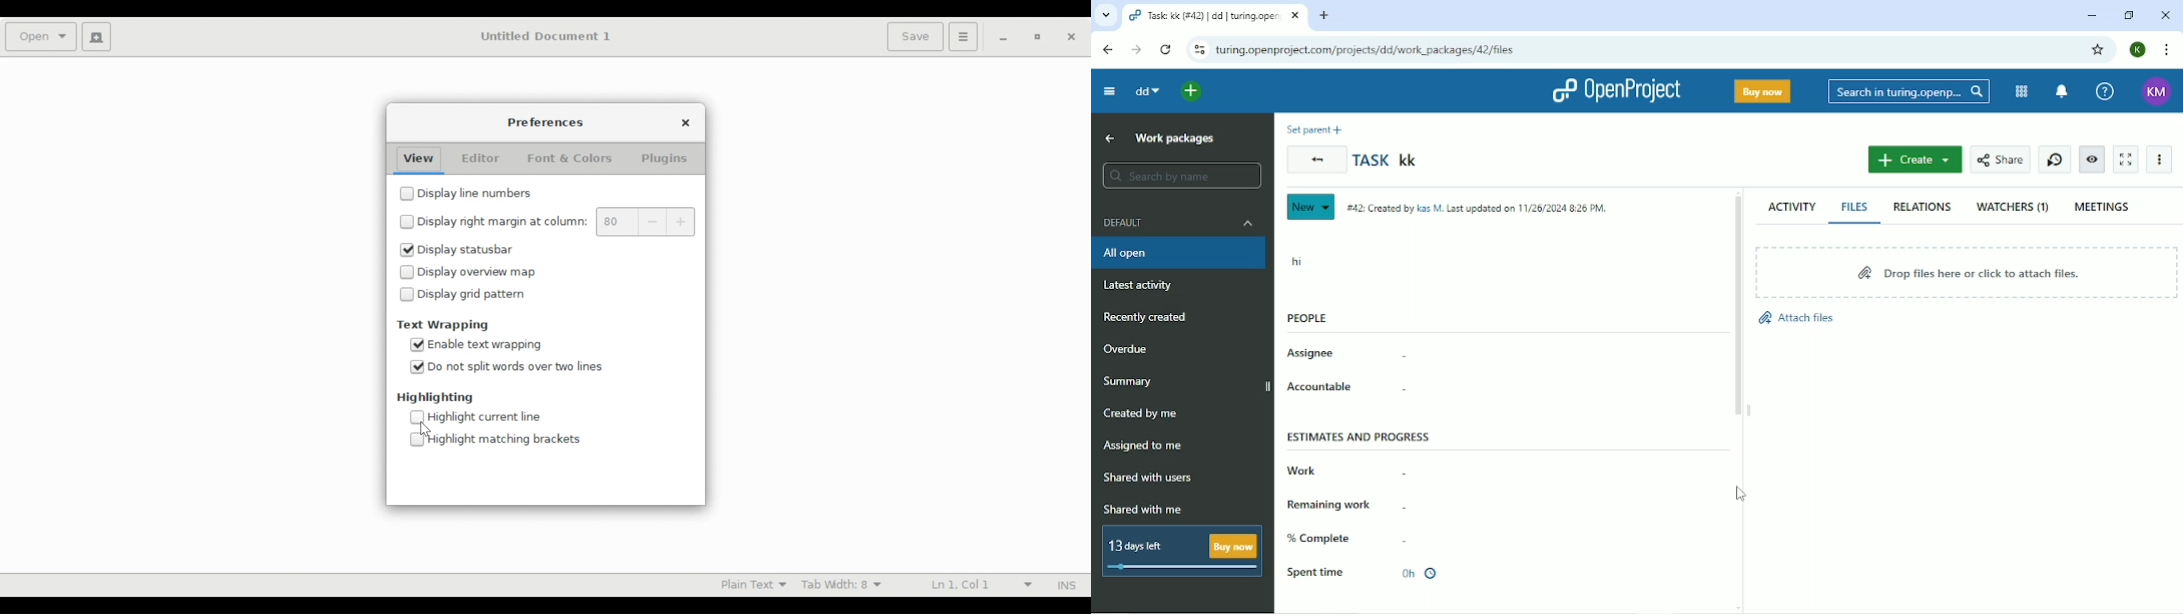 The image size is (2184, 616). What do you see at coordinates (1198, 50) in the screenshot?
I see `View site information` at bounding box center [1198, 50].